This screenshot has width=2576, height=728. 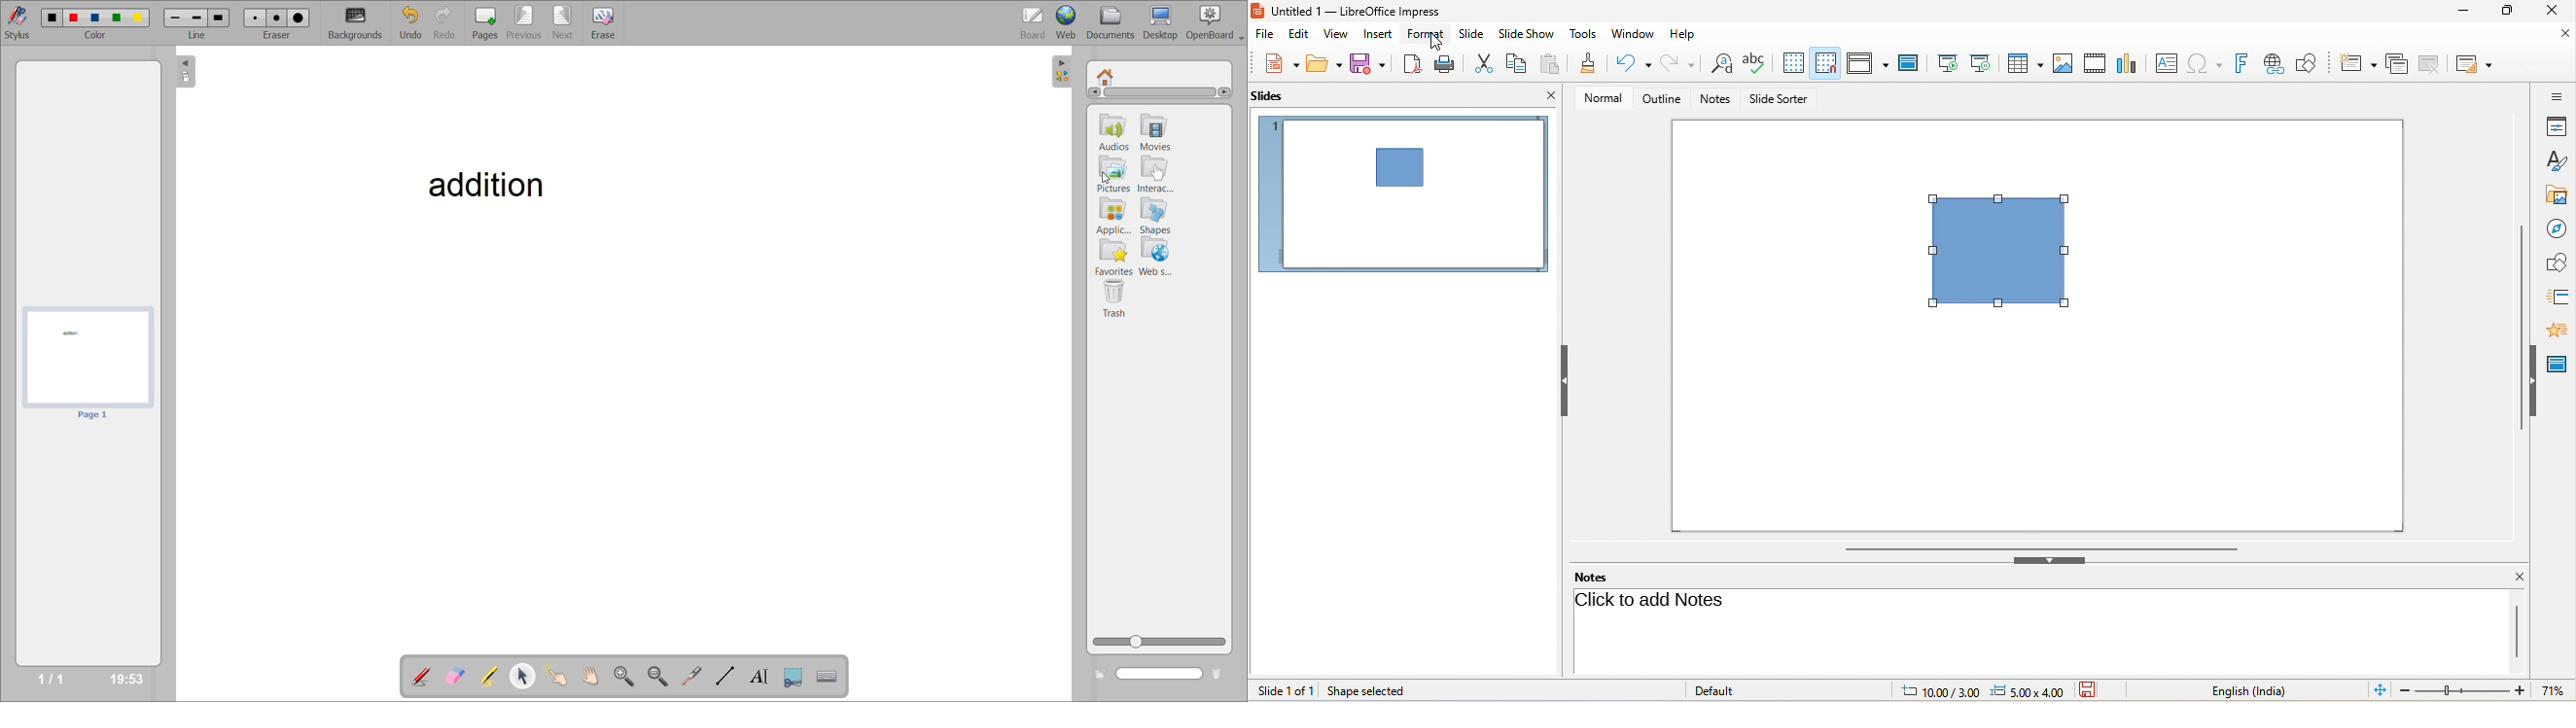 What do you see at coordinates (1679, 63) in the screenshot?
I see `redo` at bounding box center [1679, 63].